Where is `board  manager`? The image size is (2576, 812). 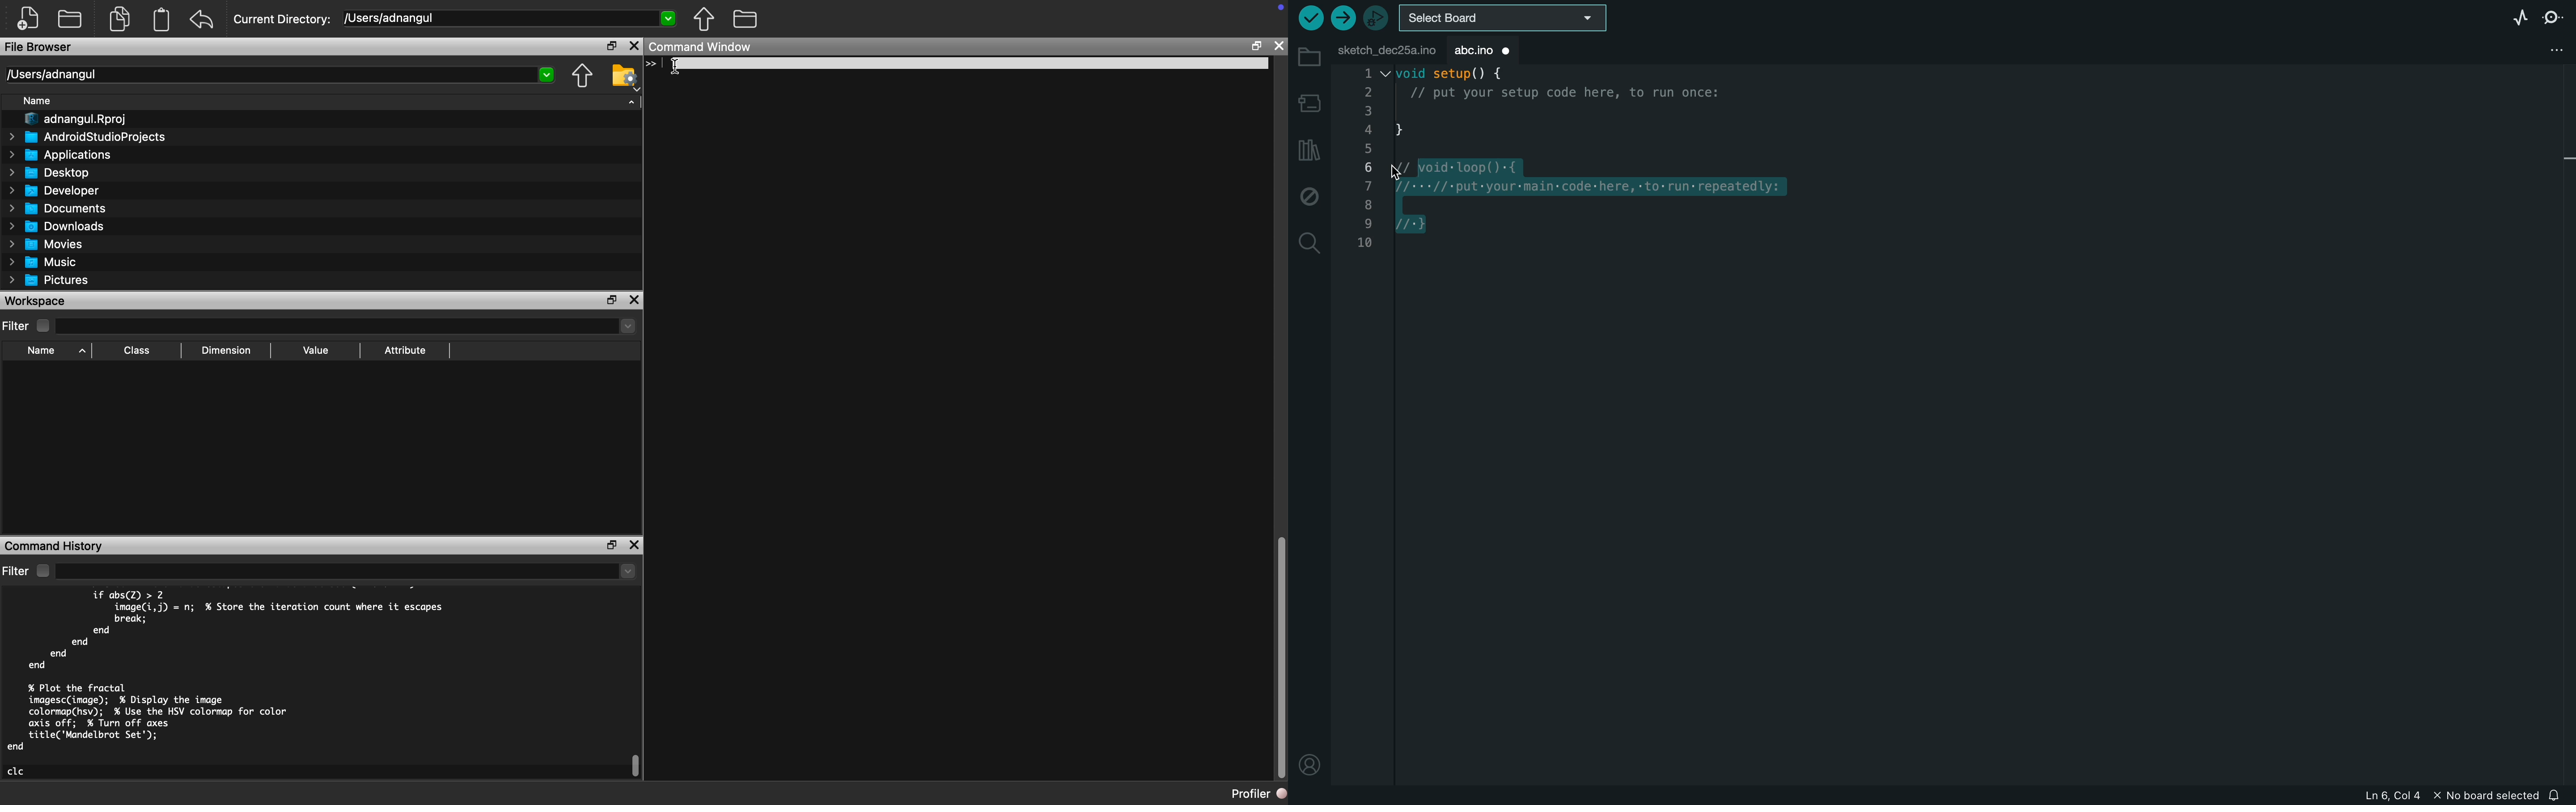 board  manager is located at coordinates (1308, 102).